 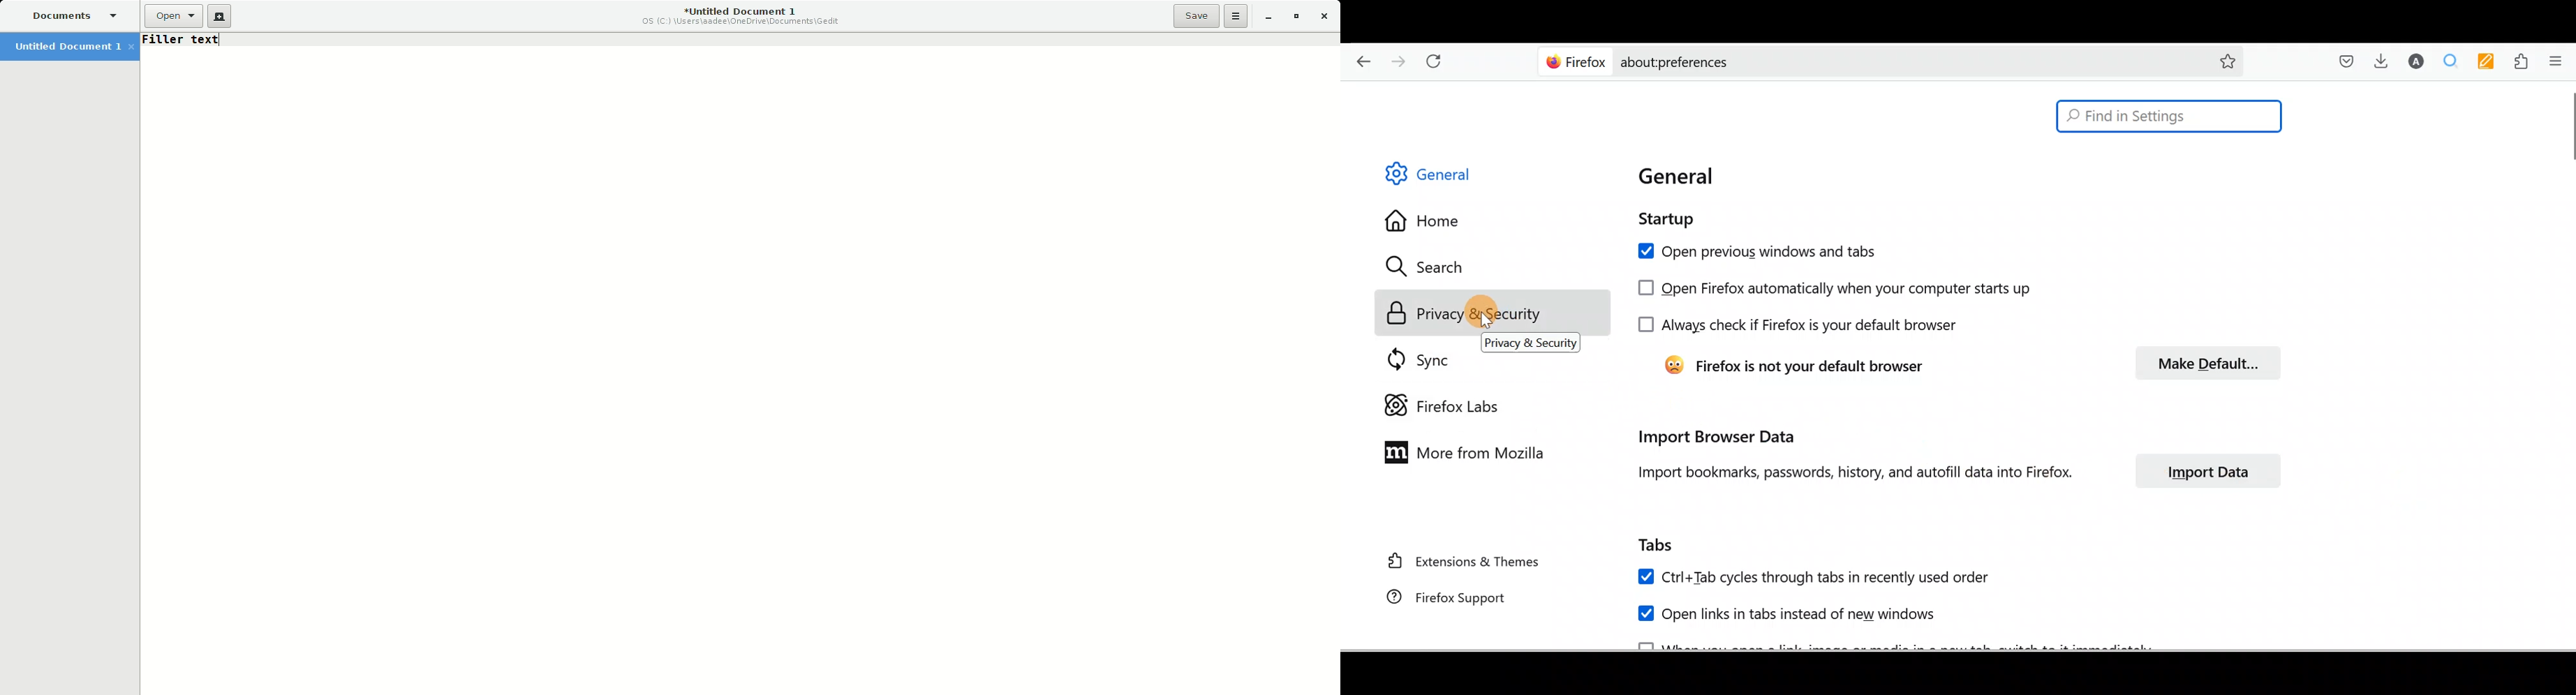 What do you see at coordinates (1443, 404) in the screenshot?
I see `Firefox labs` at bounding box center [1443, 404].